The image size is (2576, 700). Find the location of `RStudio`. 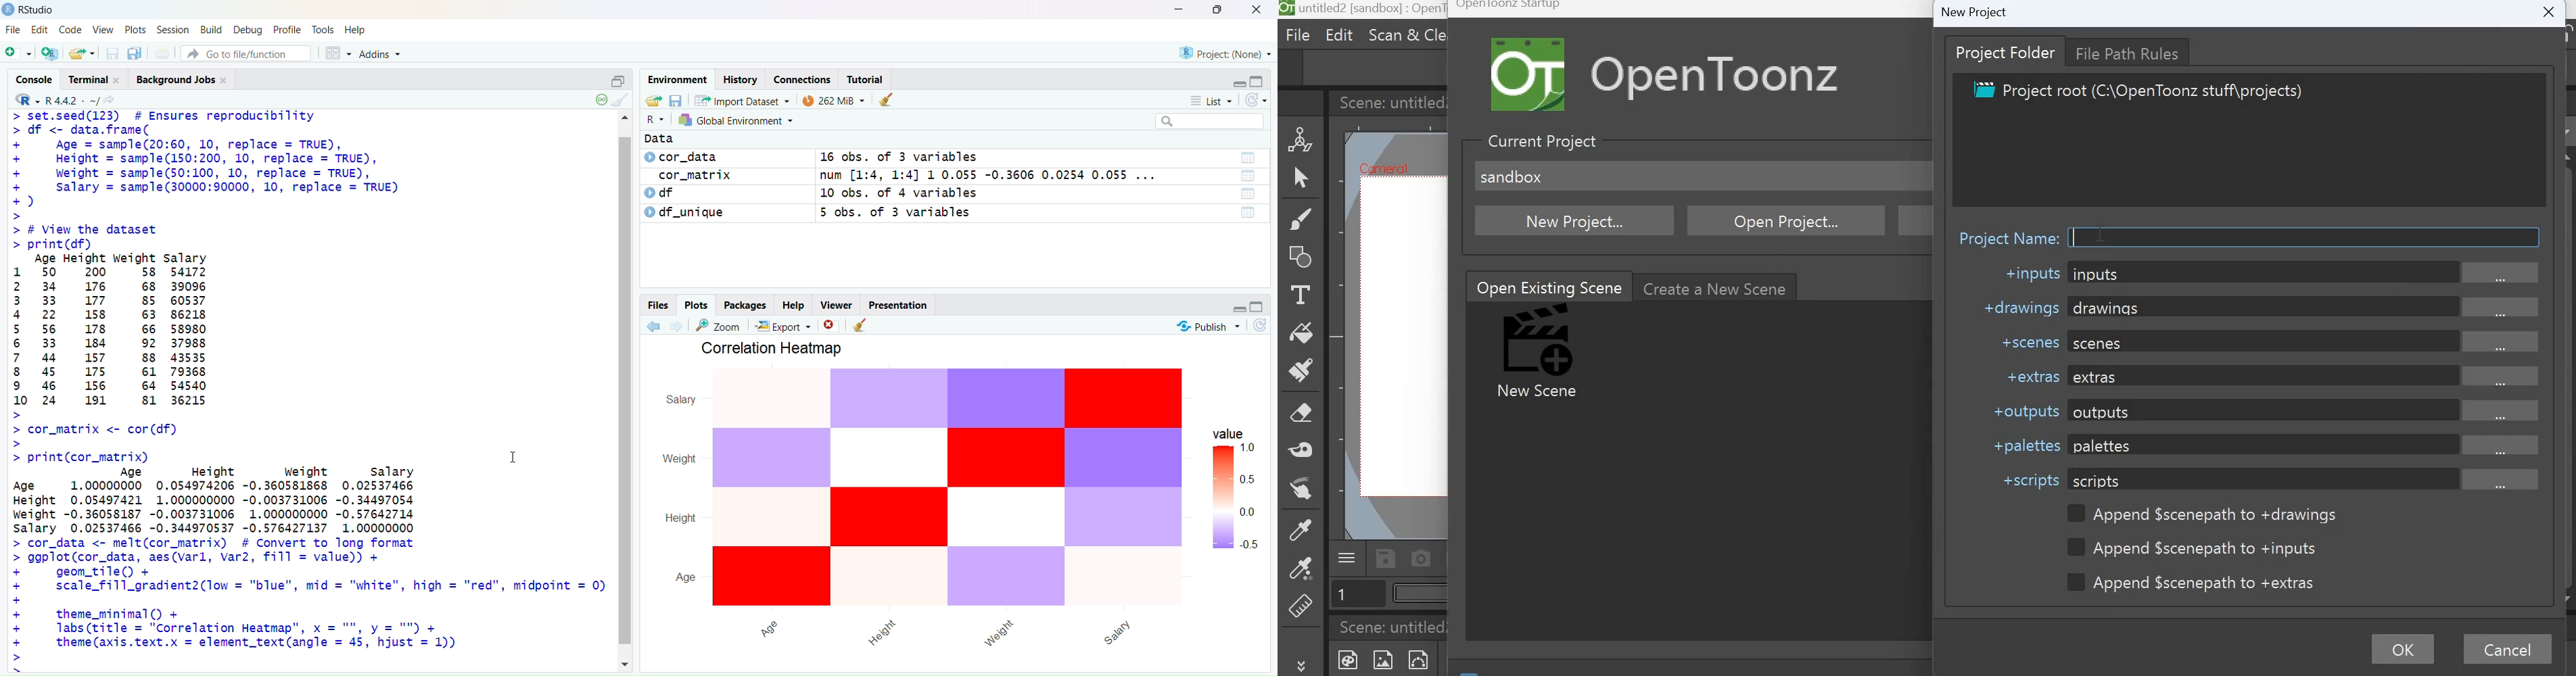

RStudio is located at coordinates (31, 10).